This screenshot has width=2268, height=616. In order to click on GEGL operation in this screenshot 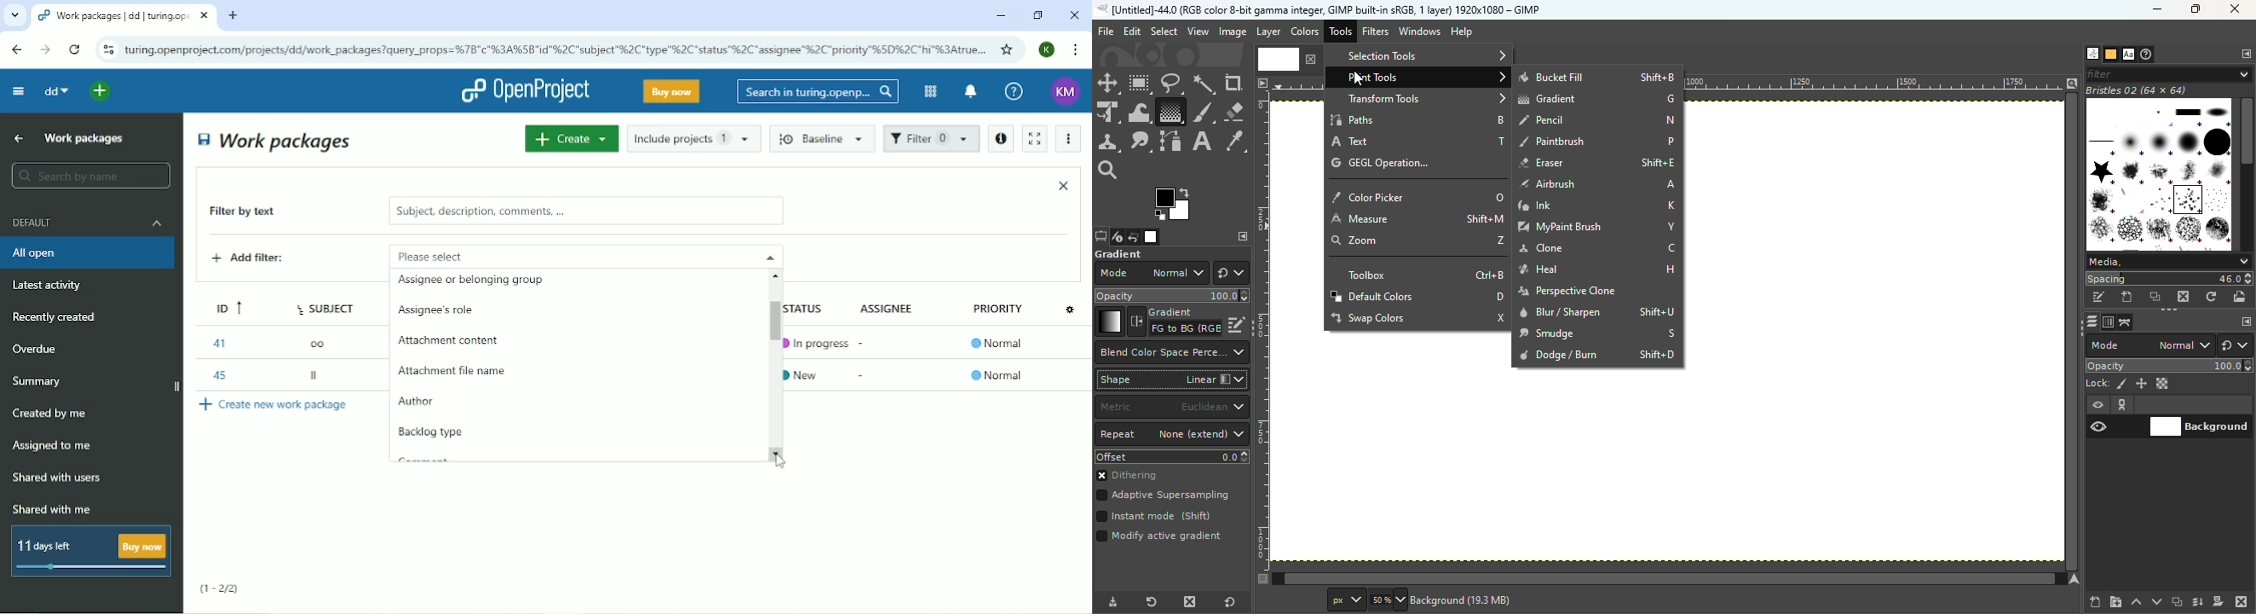, I will do `click(1396, 164)`.